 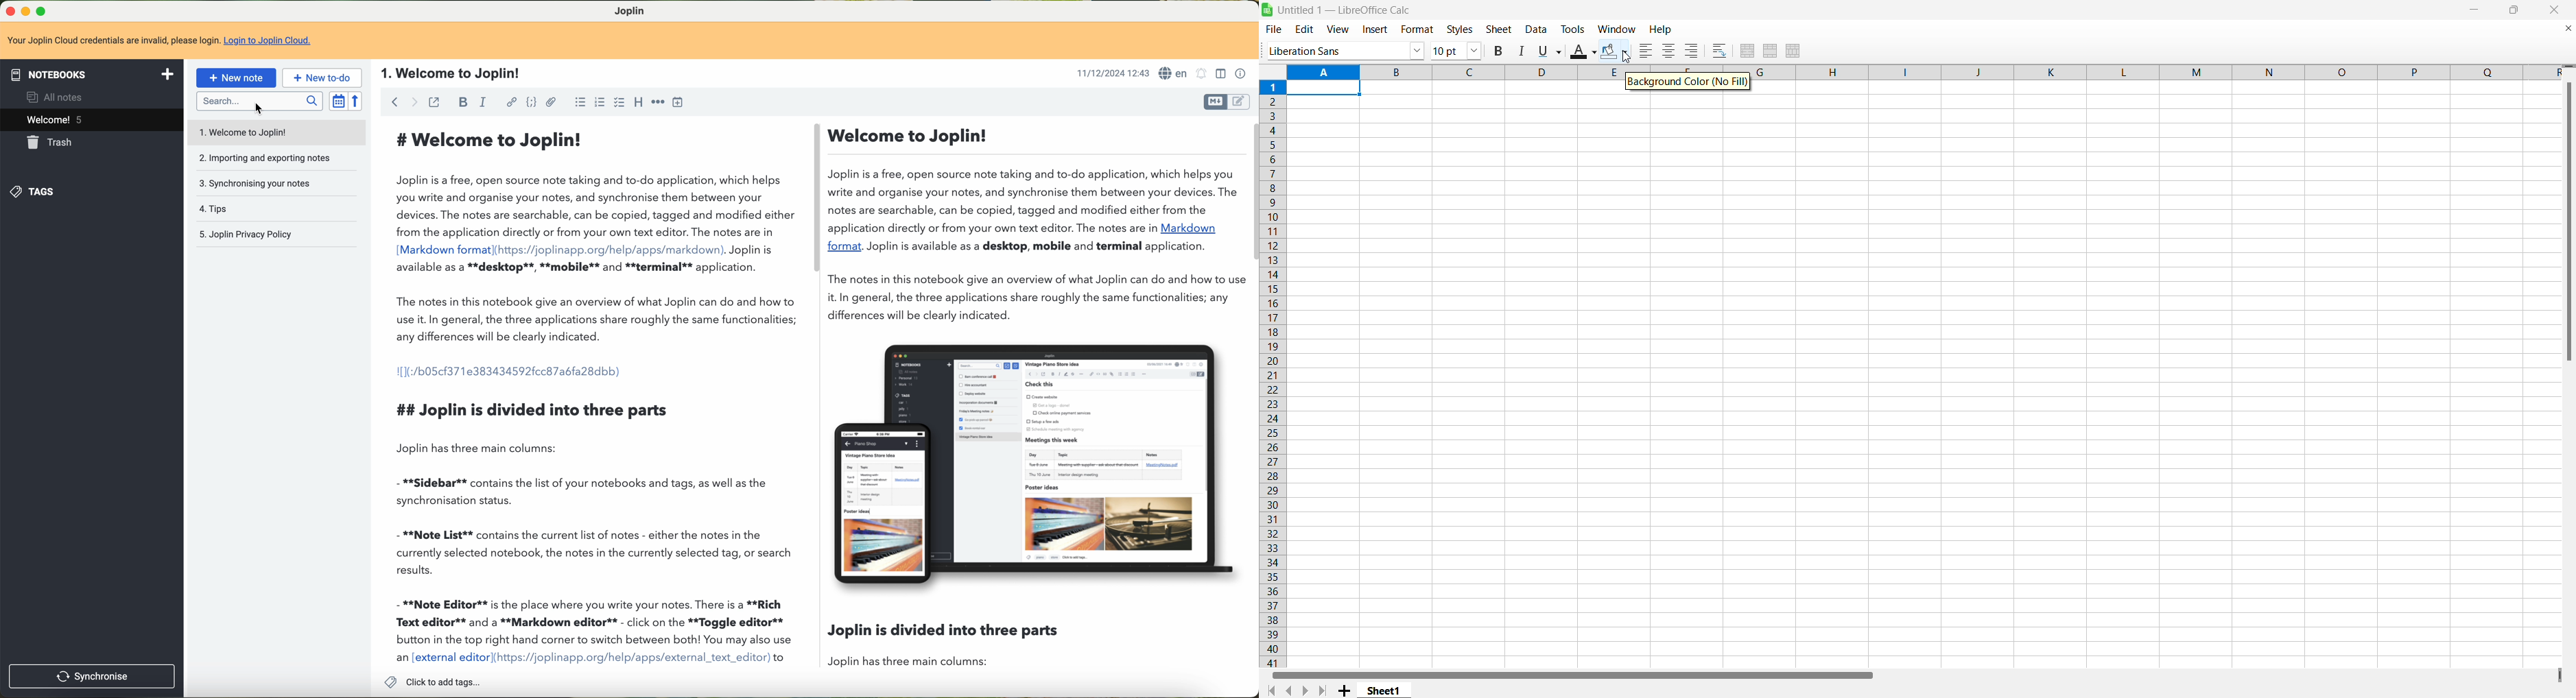 I want to click on font size, so click(x=1456, y=50).